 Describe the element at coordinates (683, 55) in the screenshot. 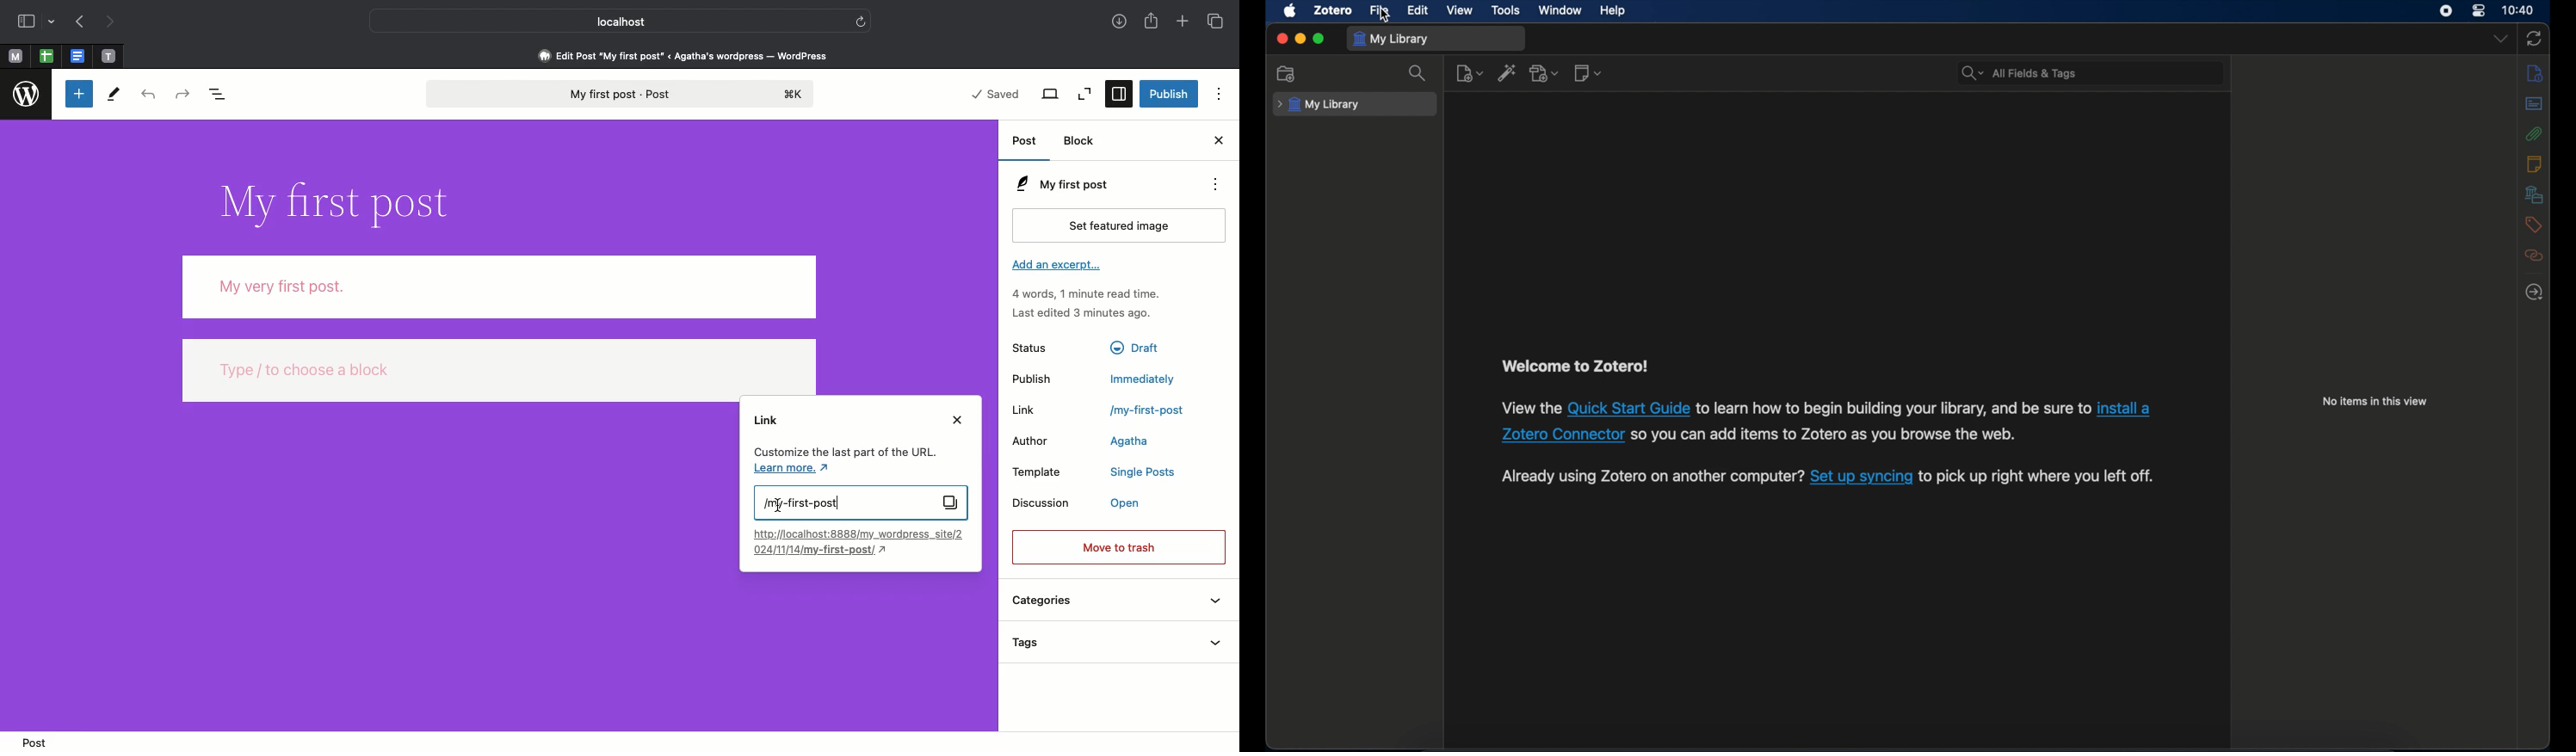

I see `Edit post 'my first post' < agatha's wordpress - wordpress` at that location.